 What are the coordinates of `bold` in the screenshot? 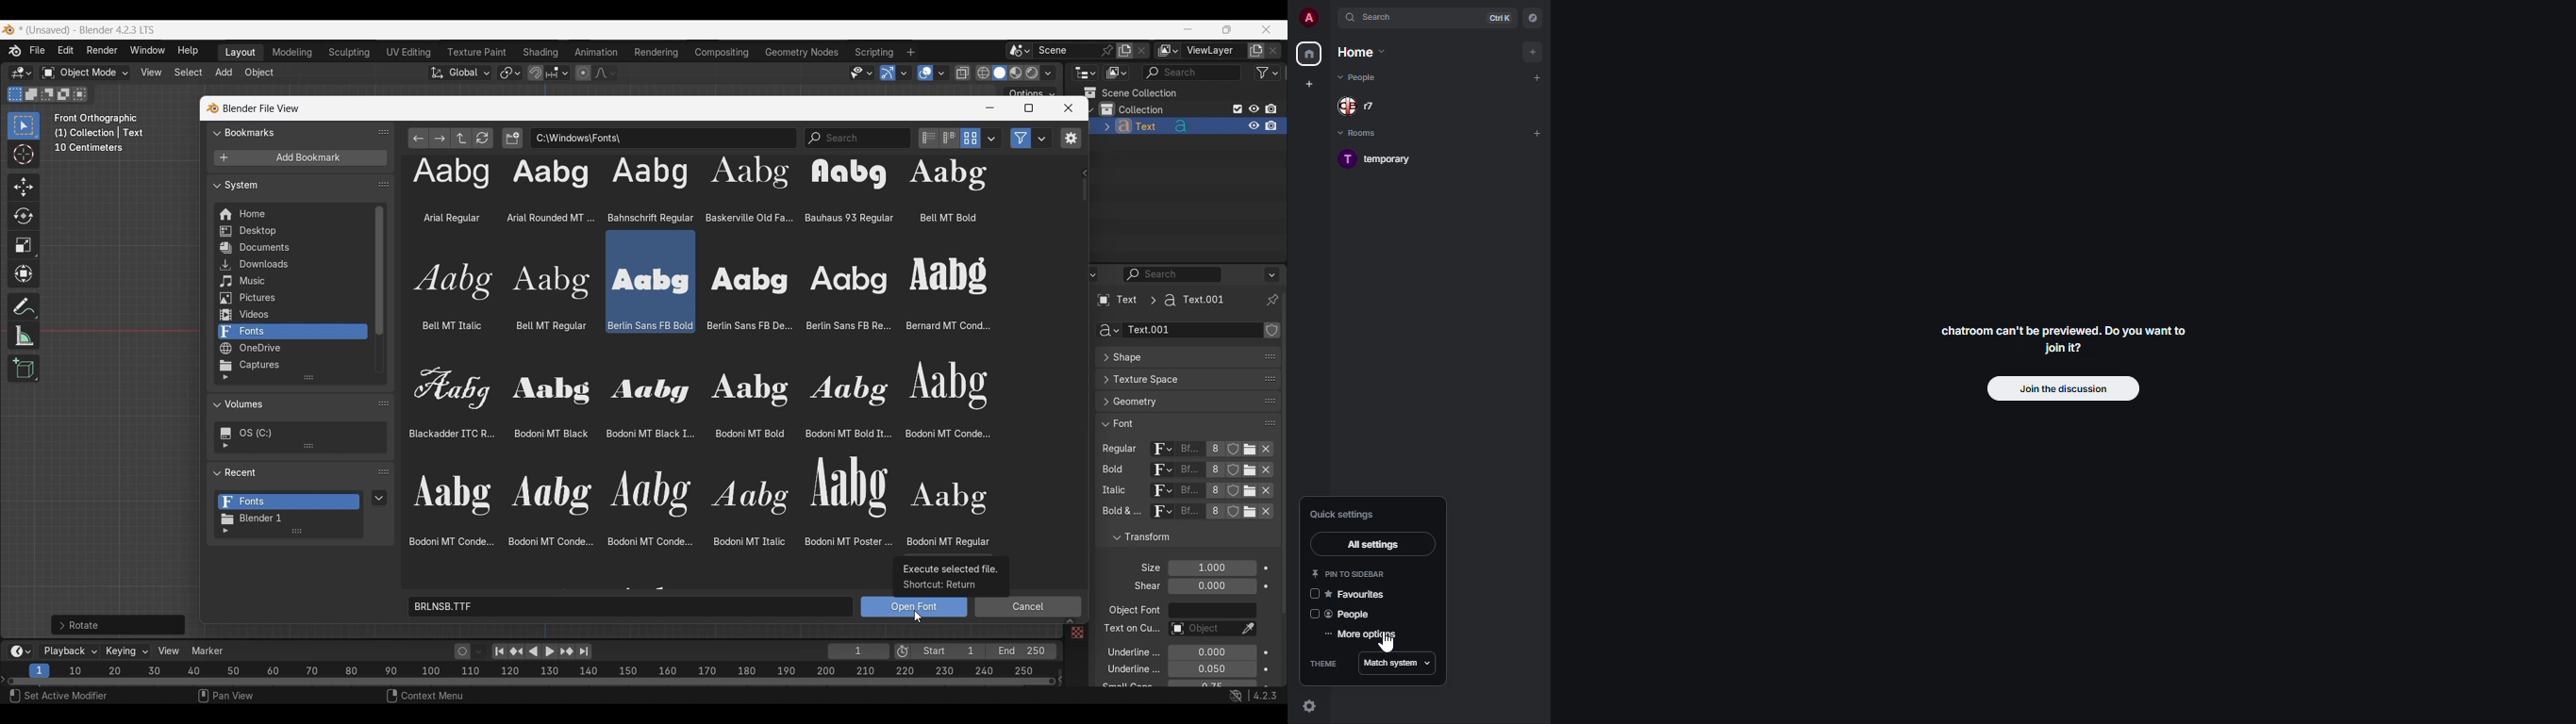 It's located at (1110, 472).